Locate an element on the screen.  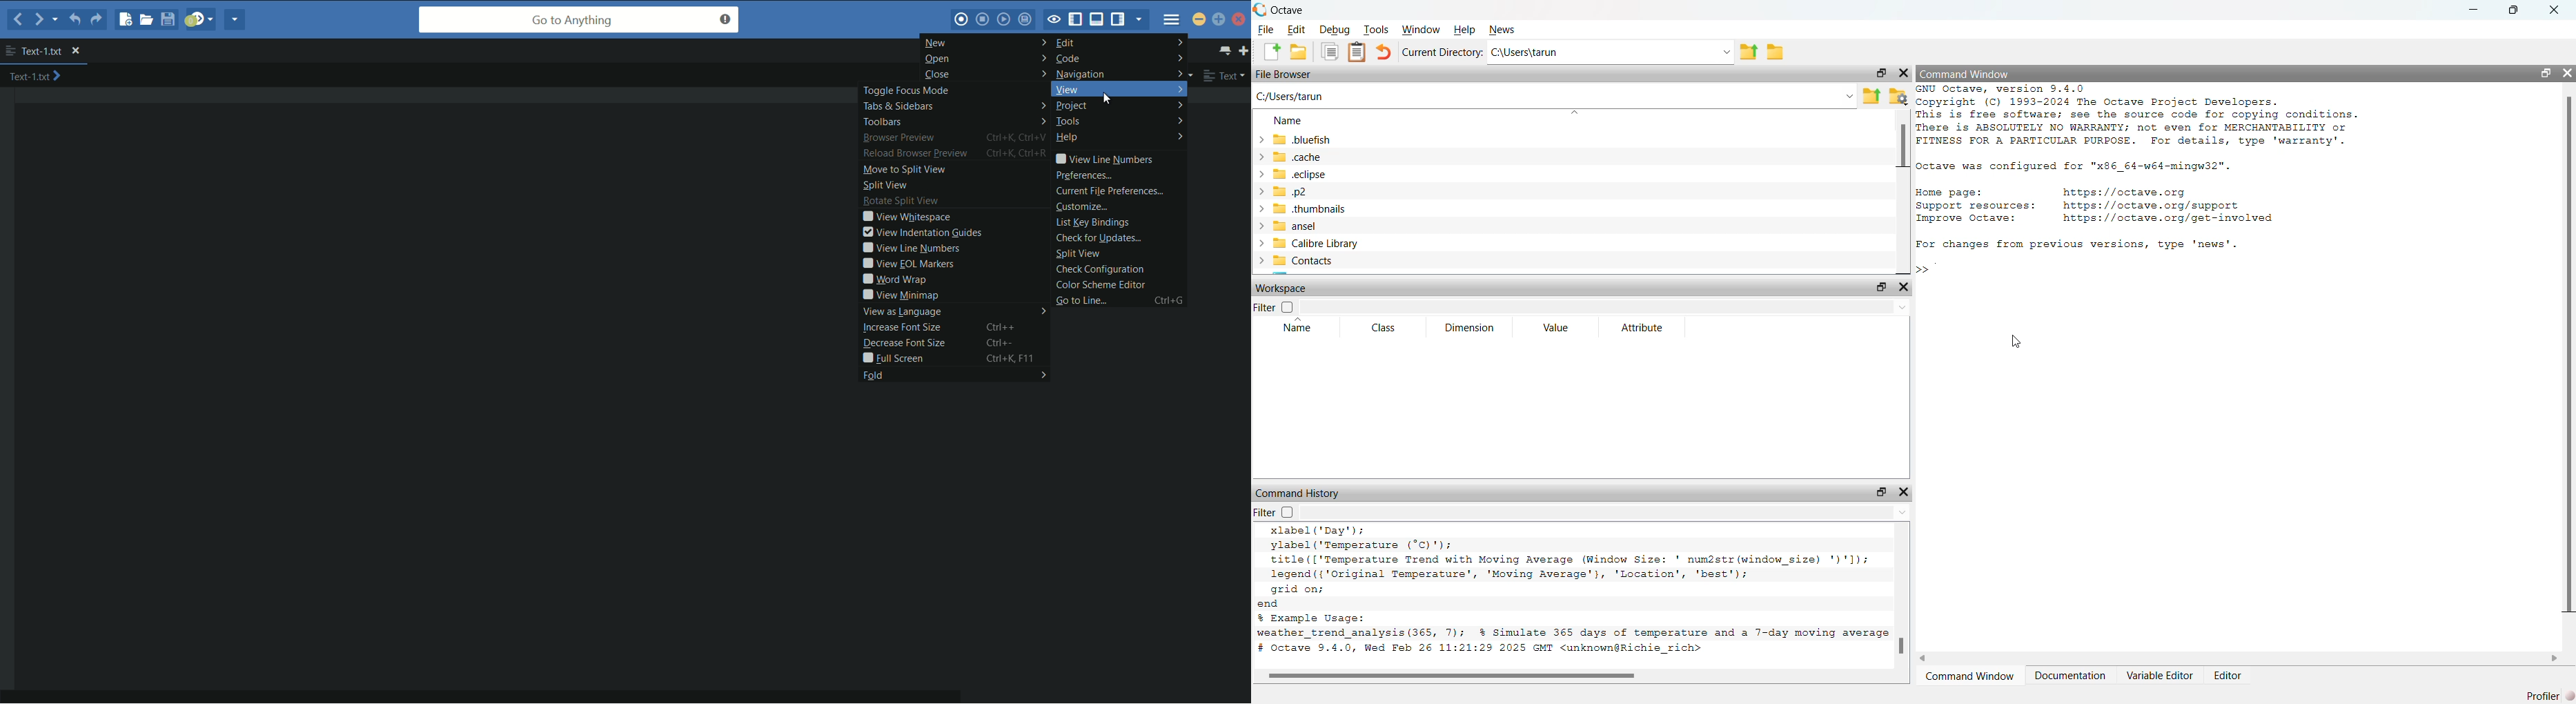
Variable Editor is located at coordinates (2161, 674).